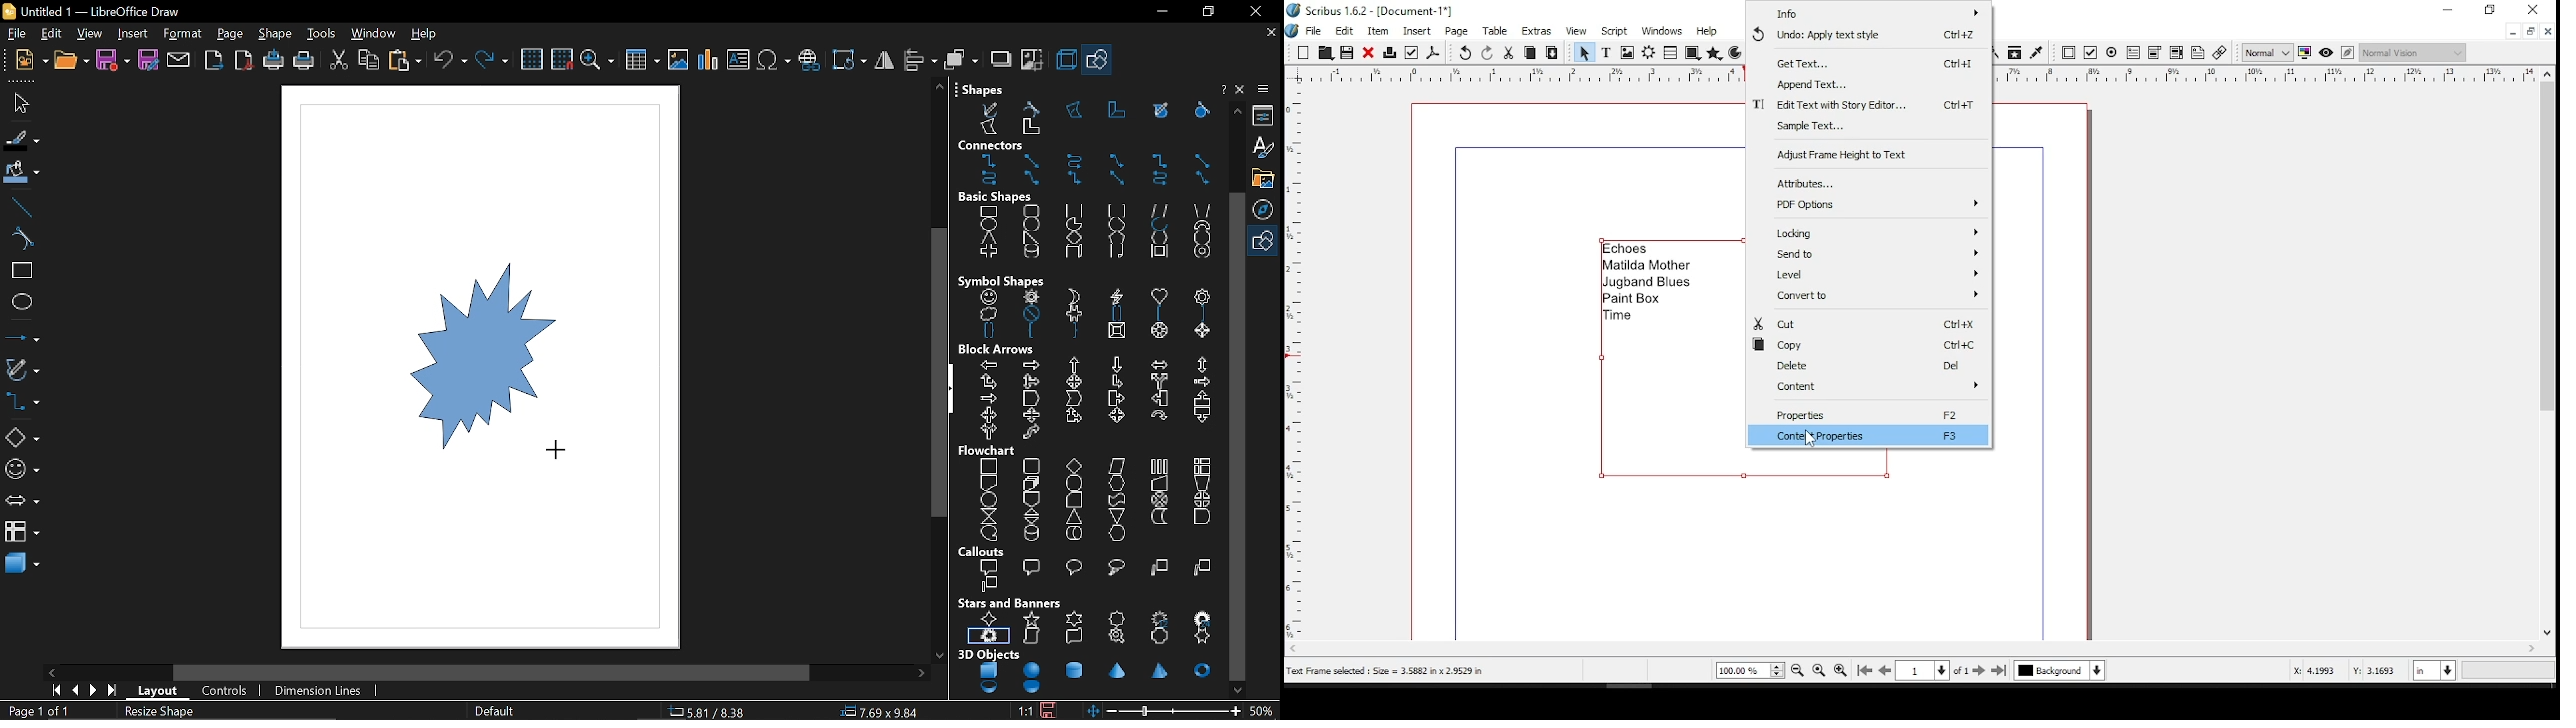 The image size is (2576, 728). What do you see at coordinates (1606, 53) in the screenshot?
I see `text frame` at bounding box center [1606, 53].